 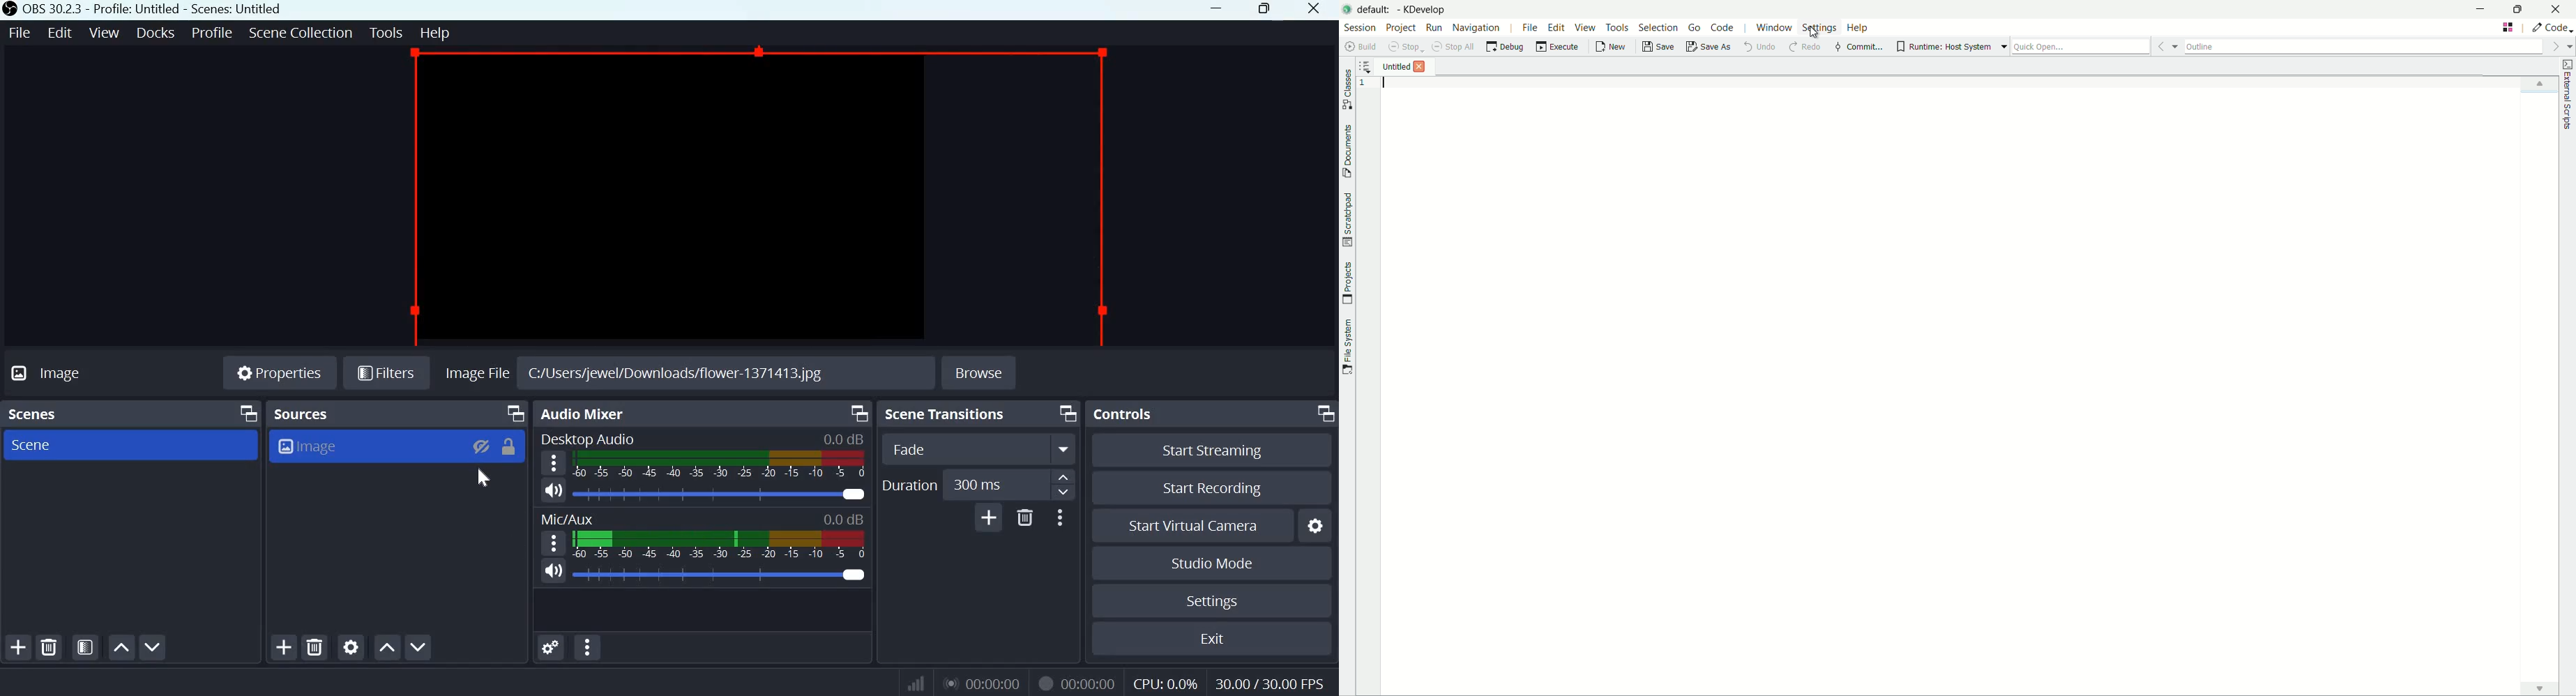 I want to click on Desktop Audio, so click(x=589, y=439).